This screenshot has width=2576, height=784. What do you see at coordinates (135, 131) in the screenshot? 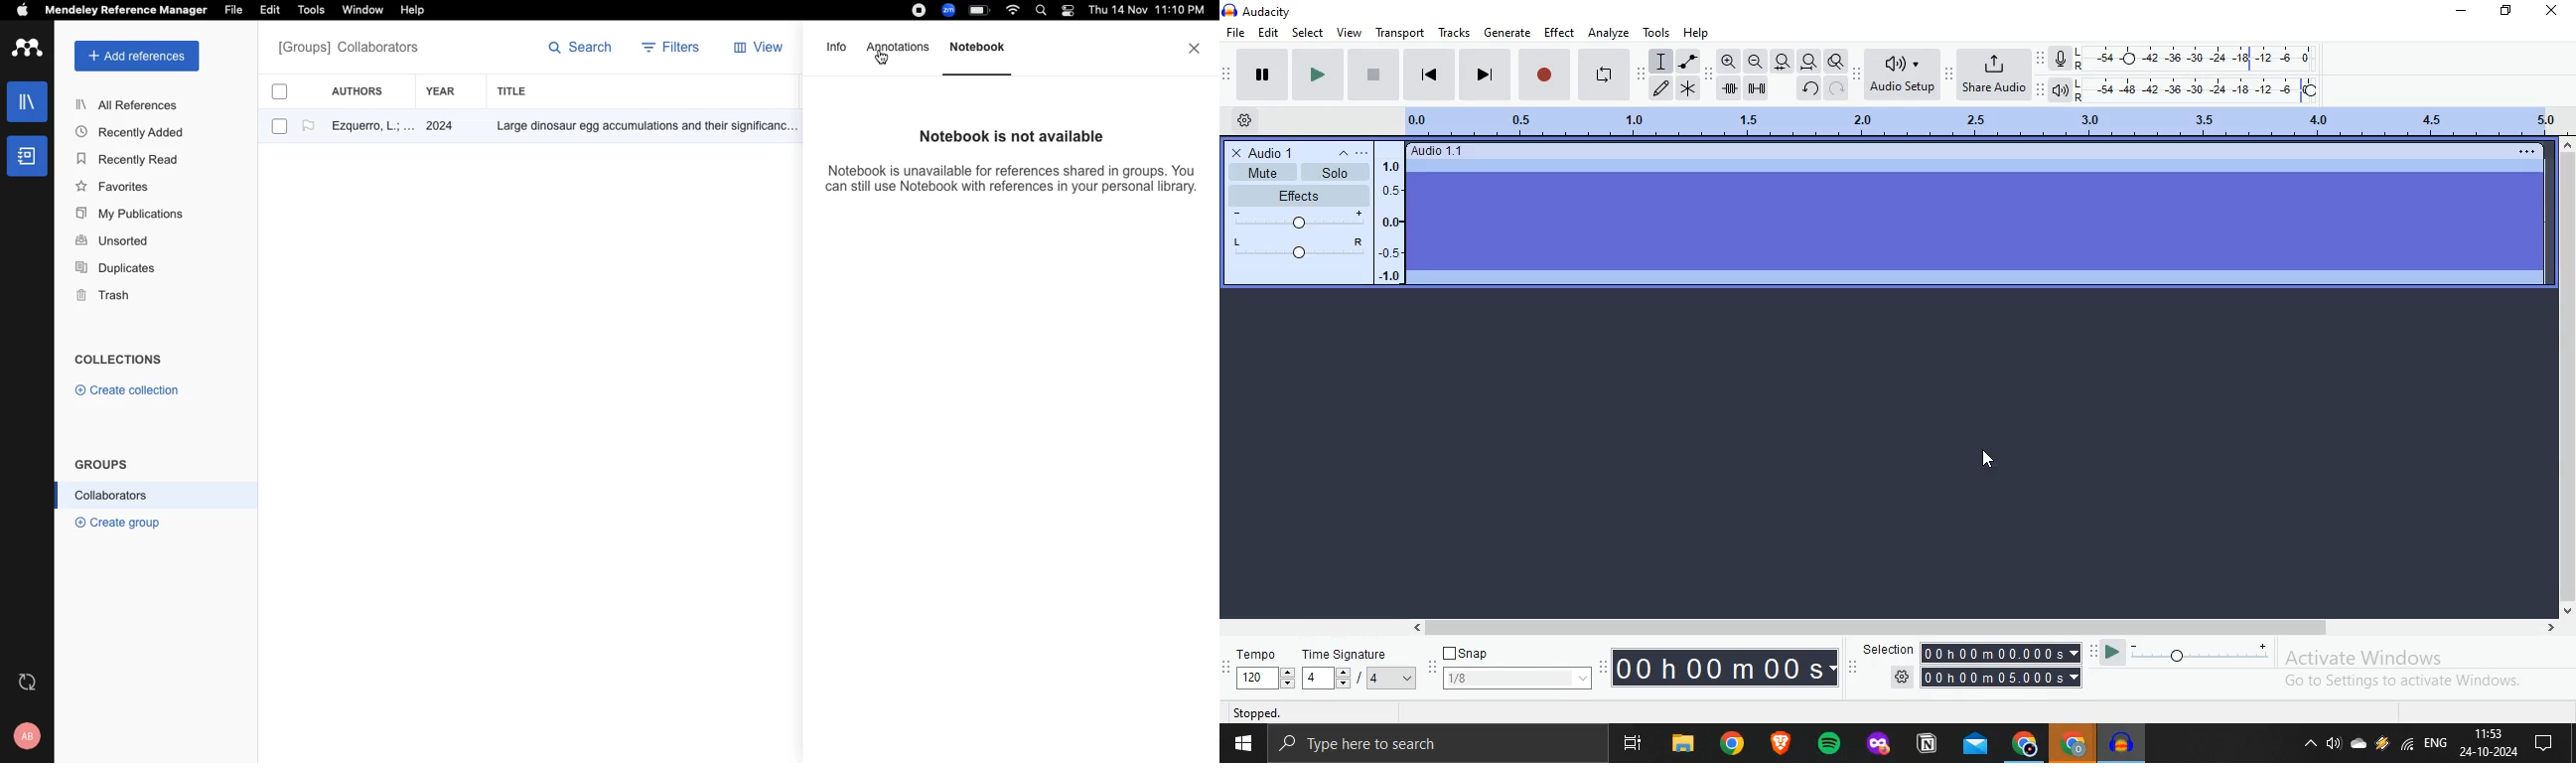
I see `Recently Added` at bounding box center [135, 131].